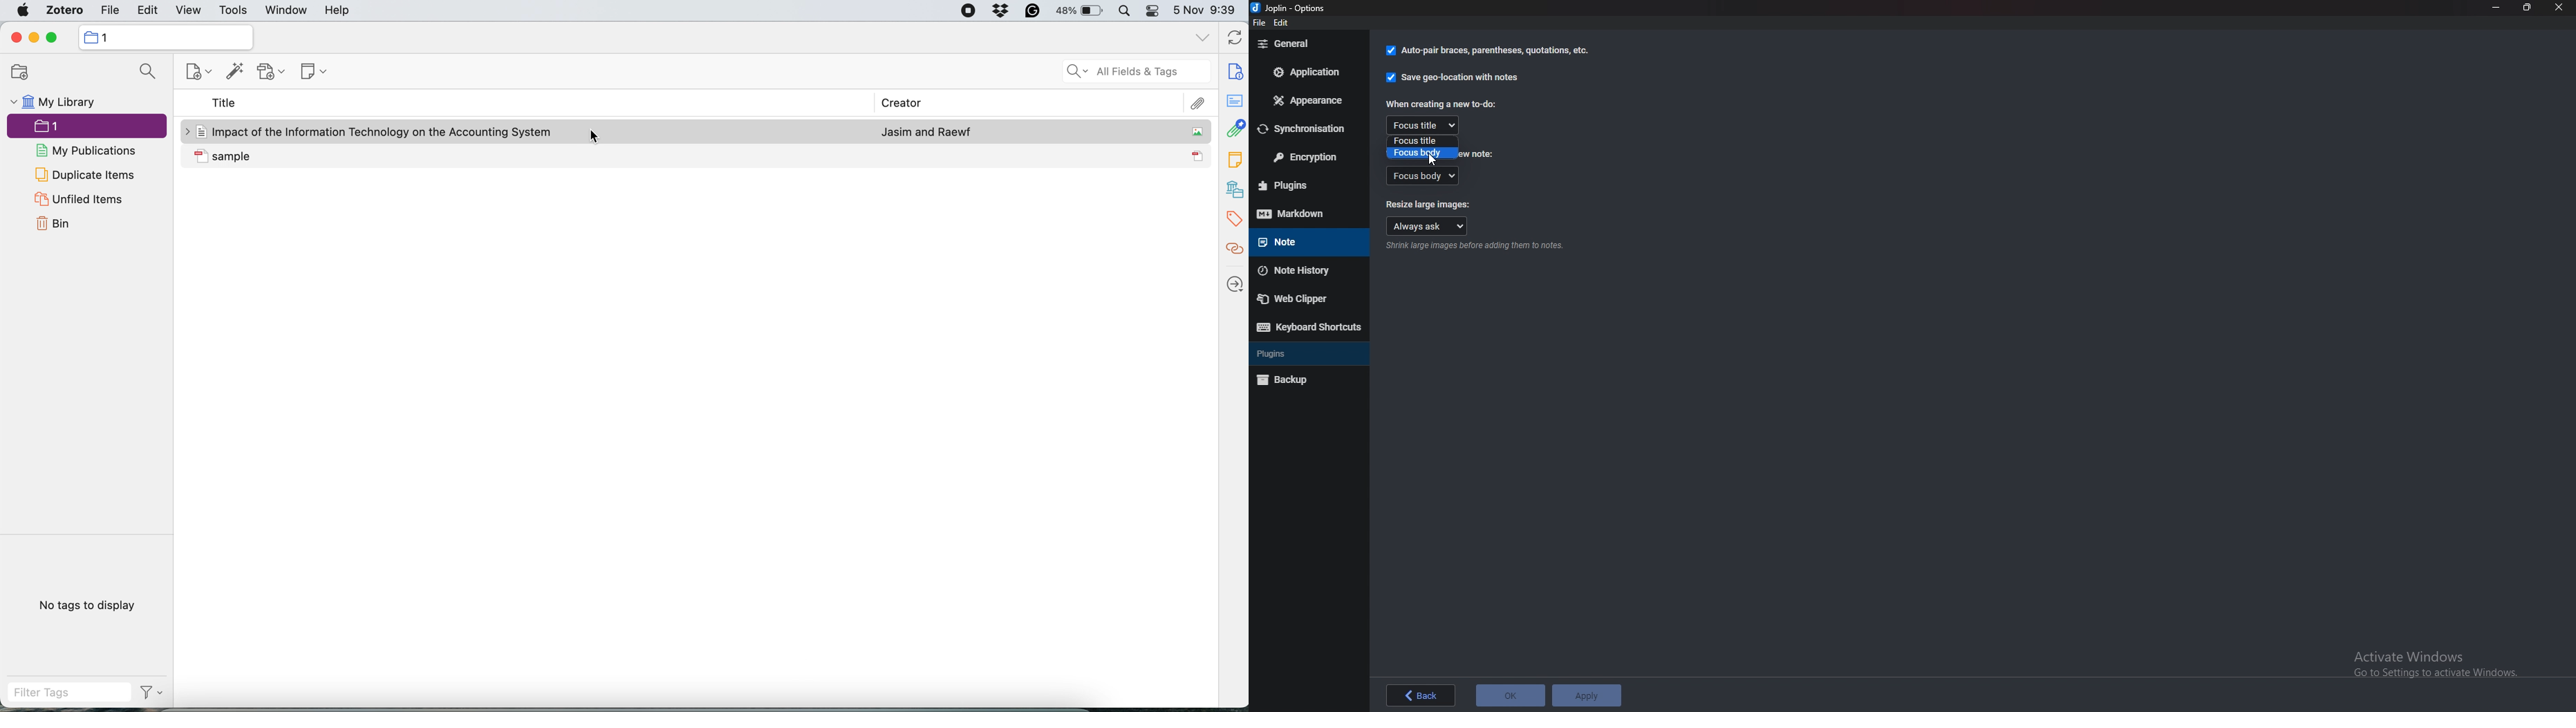 This screenshot has height=728, width=2576. I want to click on new note, so click(315, 71).